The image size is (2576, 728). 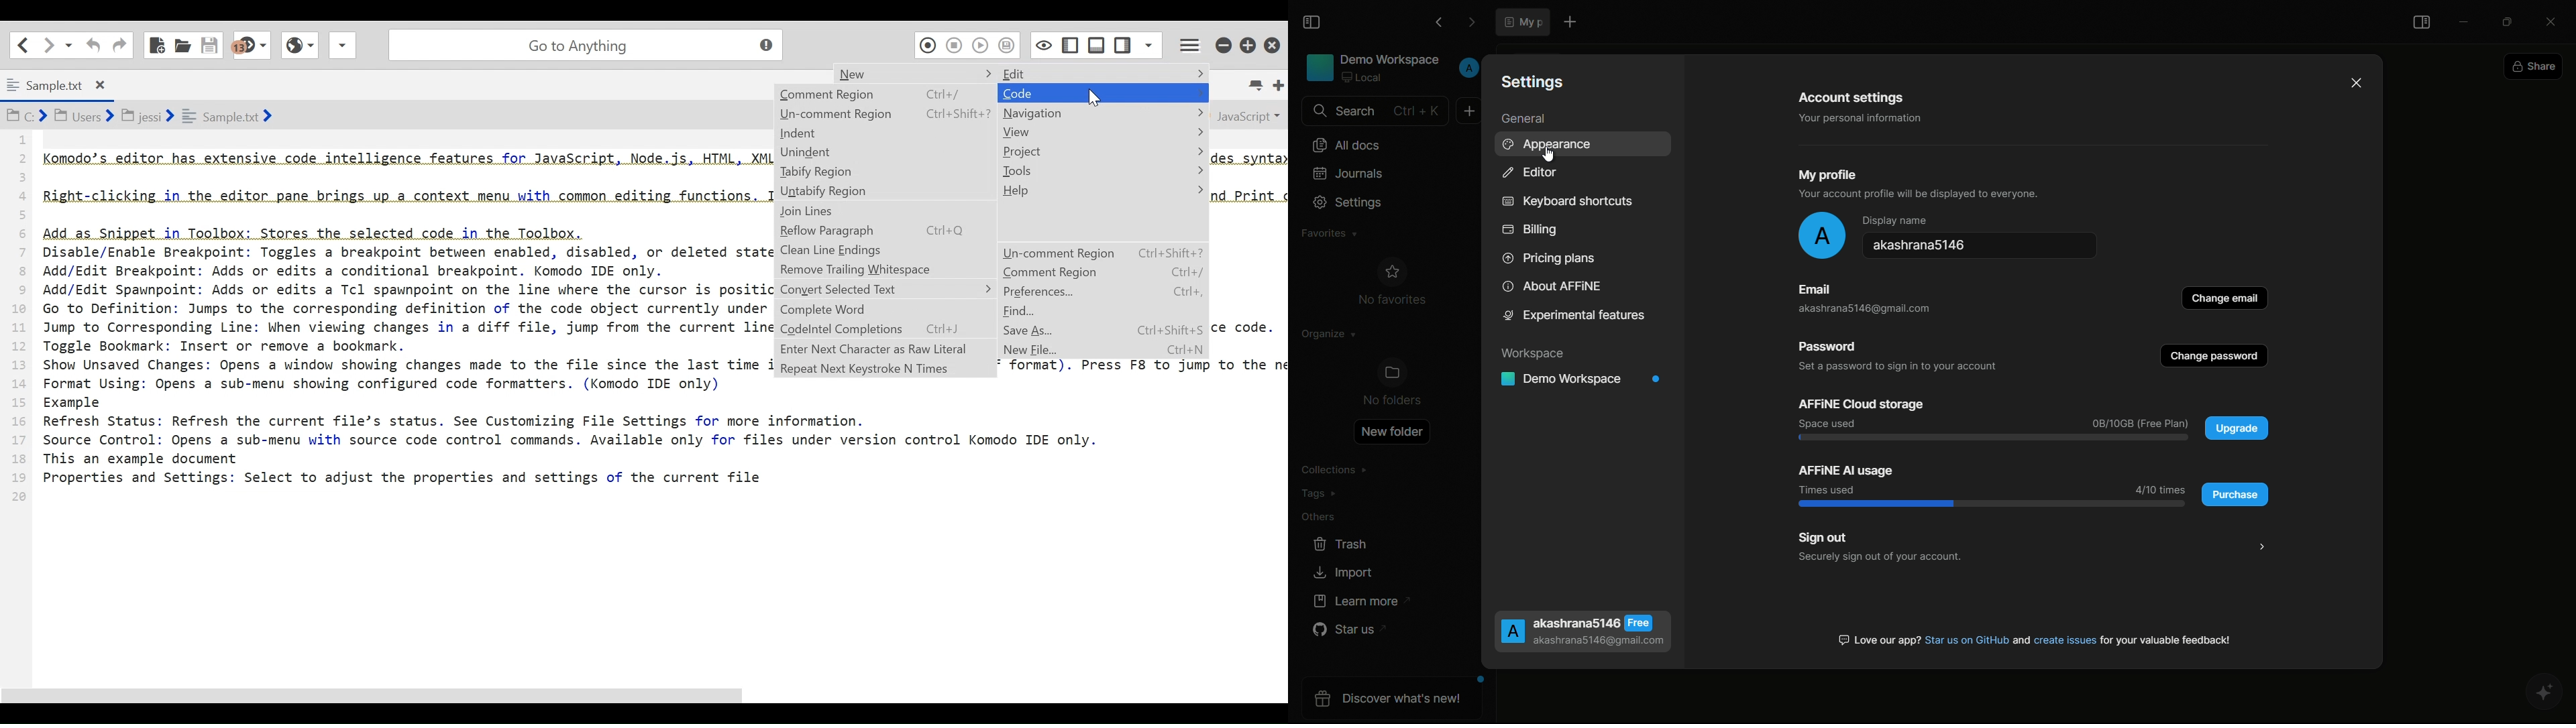 I want to click on View , so click(x=1102, y=132).